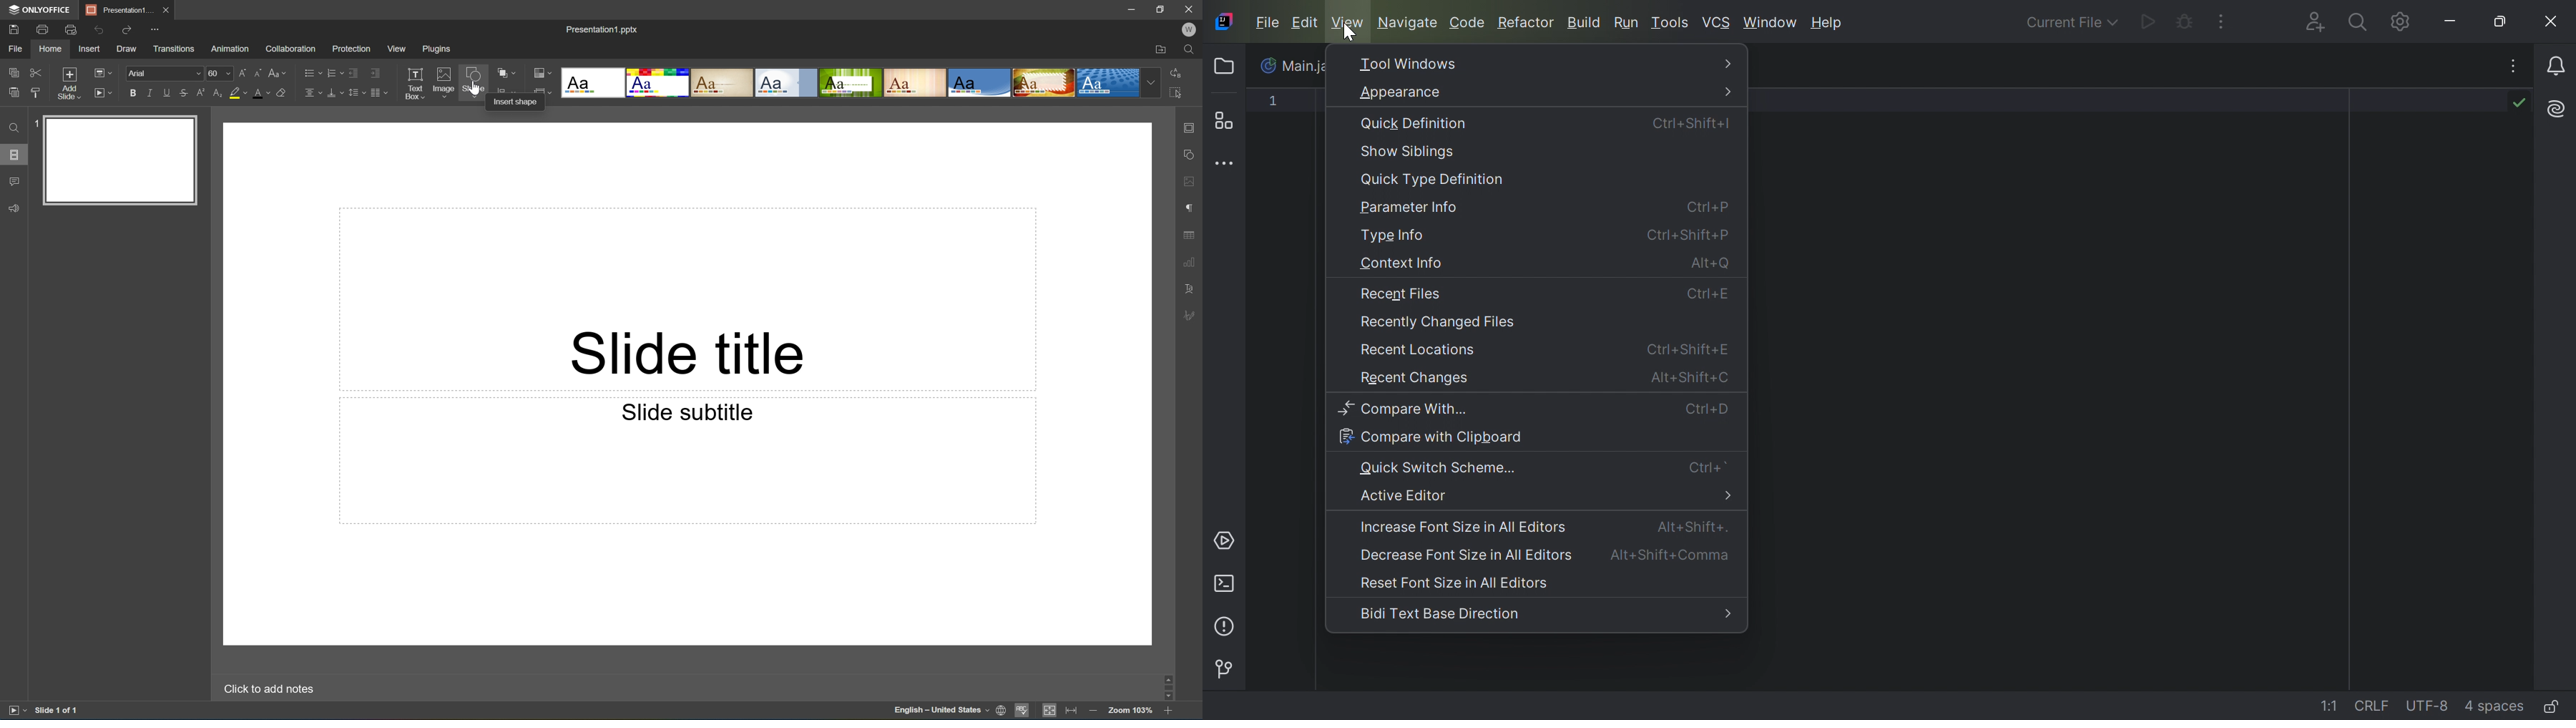 This screenshot has width=2576, height=728. I want to click on Recent Locations, so click(1419, 349).